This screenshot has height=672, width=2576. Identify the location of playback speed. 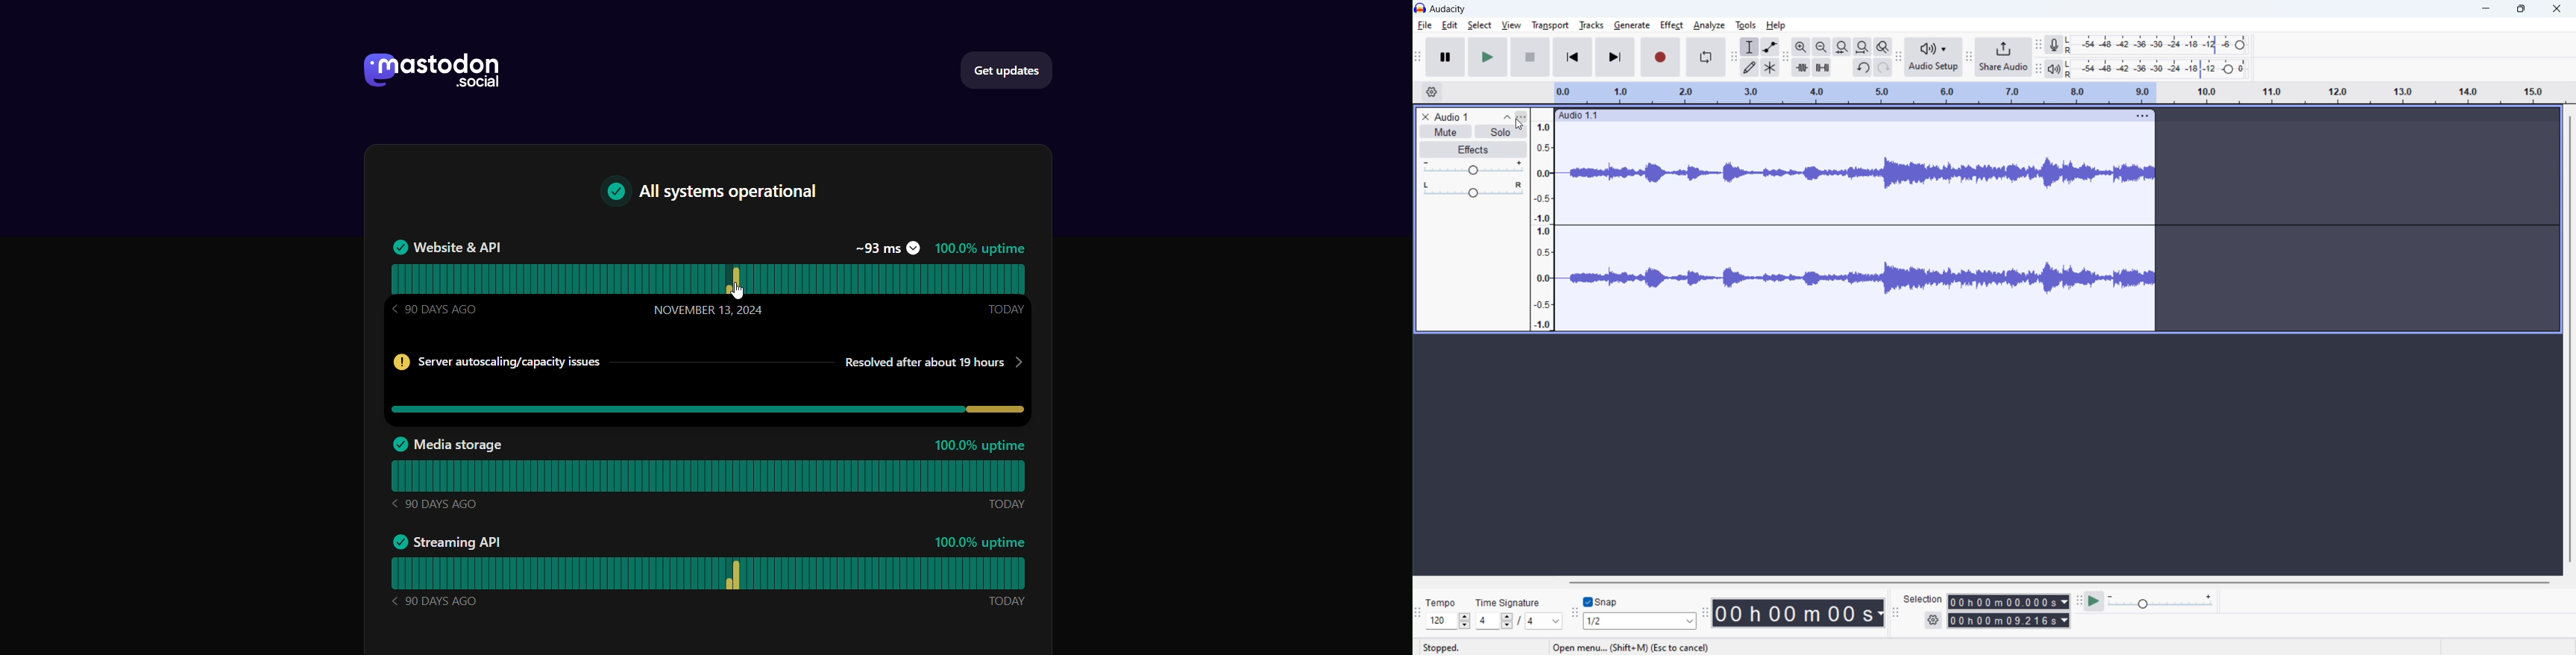
(2162, 602).